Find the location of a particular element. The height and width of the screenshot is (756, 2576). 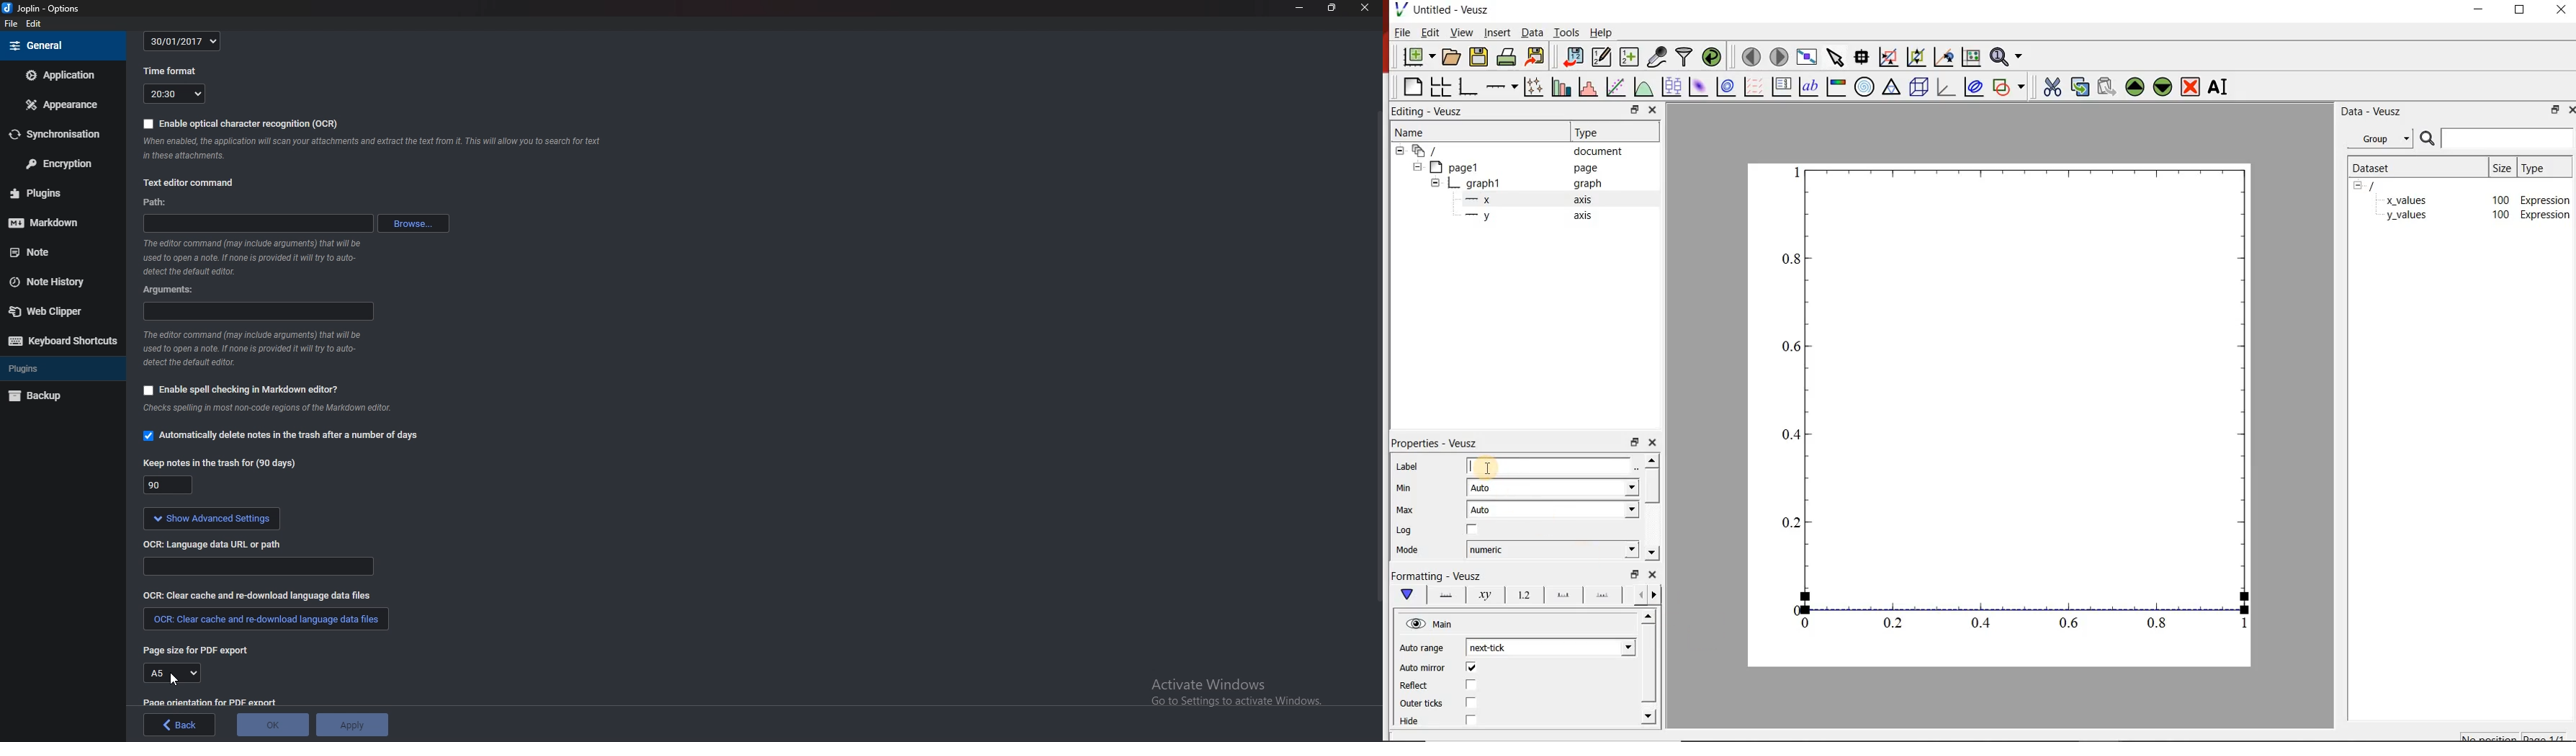

close is located at coordinates (2569, 109).